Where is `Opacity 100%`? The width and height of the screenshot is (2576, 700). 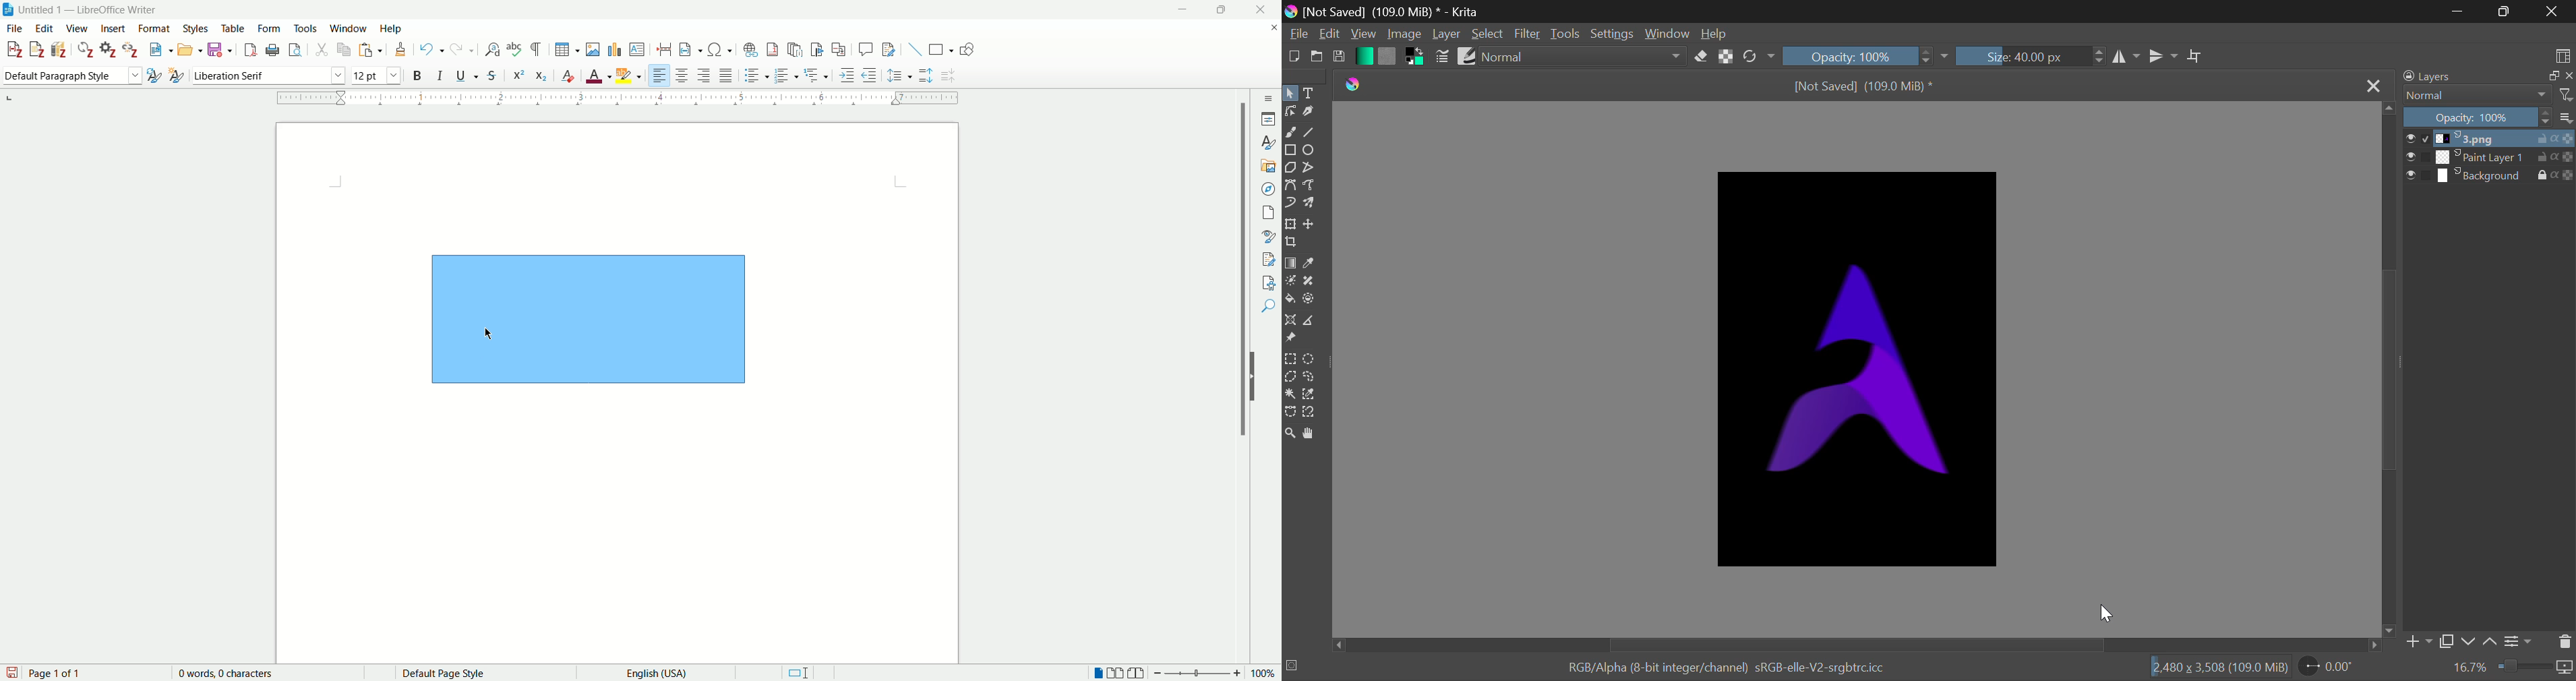
Opacity 100% is located at coordinates (2490, 118).